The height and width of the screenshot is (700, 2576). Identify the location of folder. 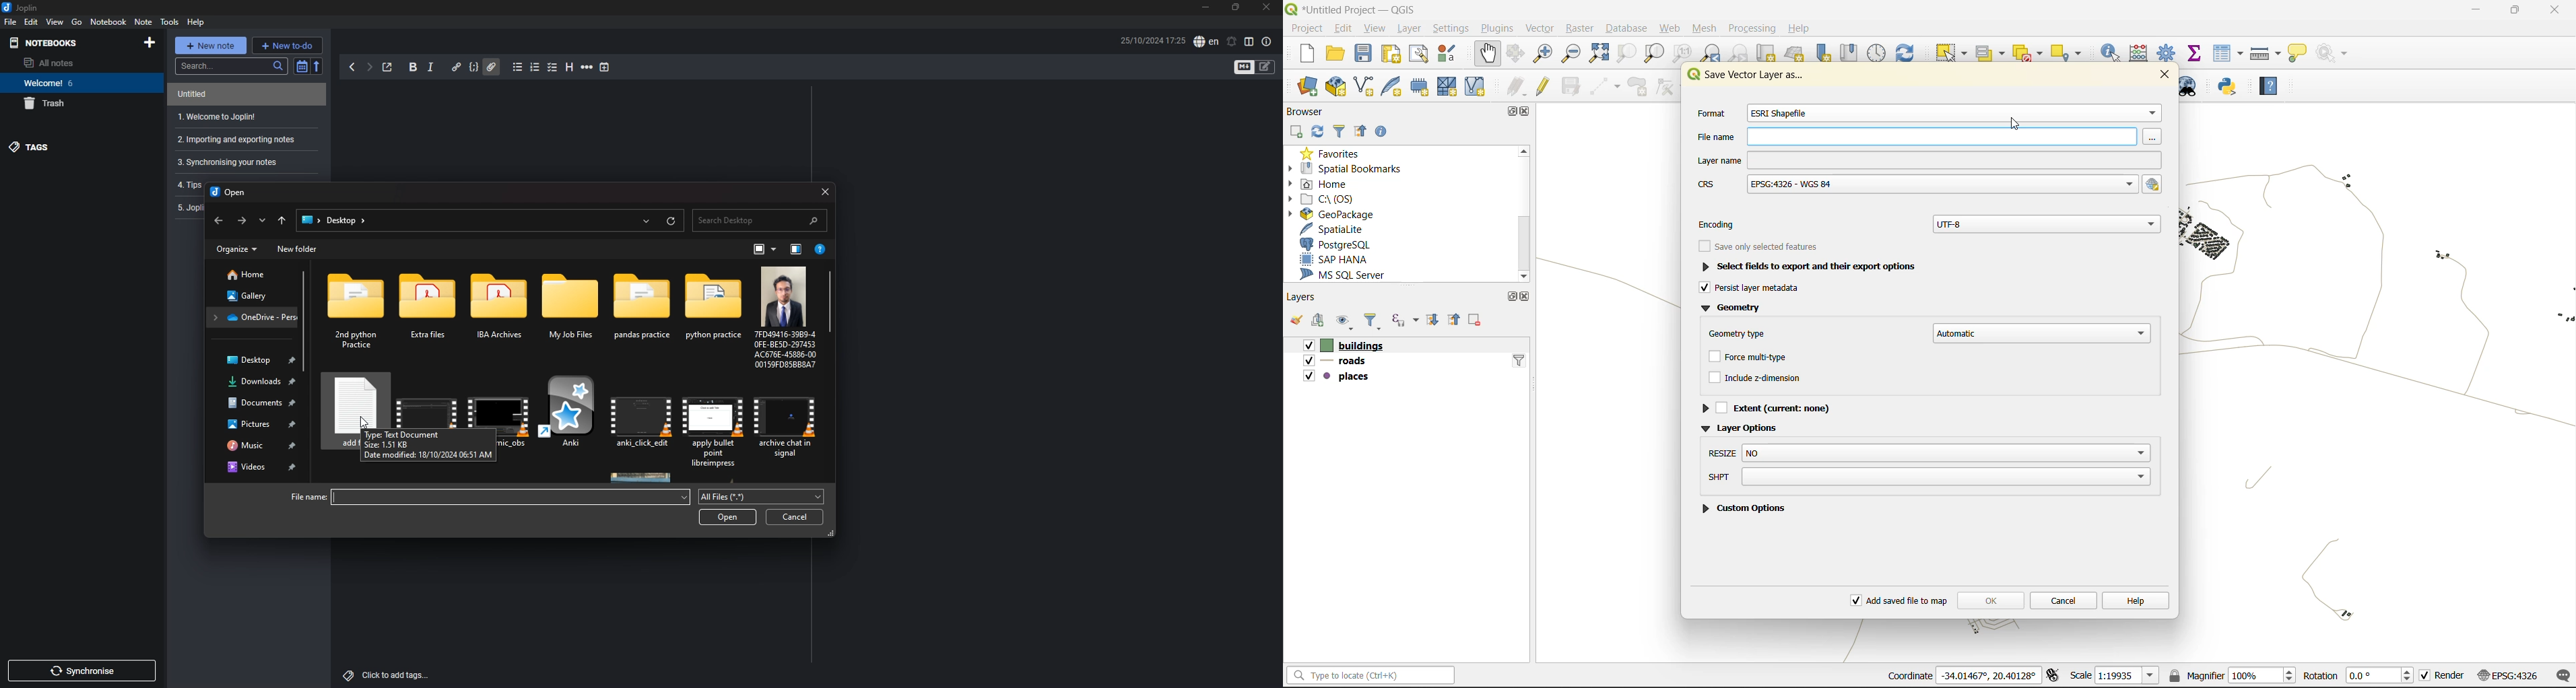
(253, 316).